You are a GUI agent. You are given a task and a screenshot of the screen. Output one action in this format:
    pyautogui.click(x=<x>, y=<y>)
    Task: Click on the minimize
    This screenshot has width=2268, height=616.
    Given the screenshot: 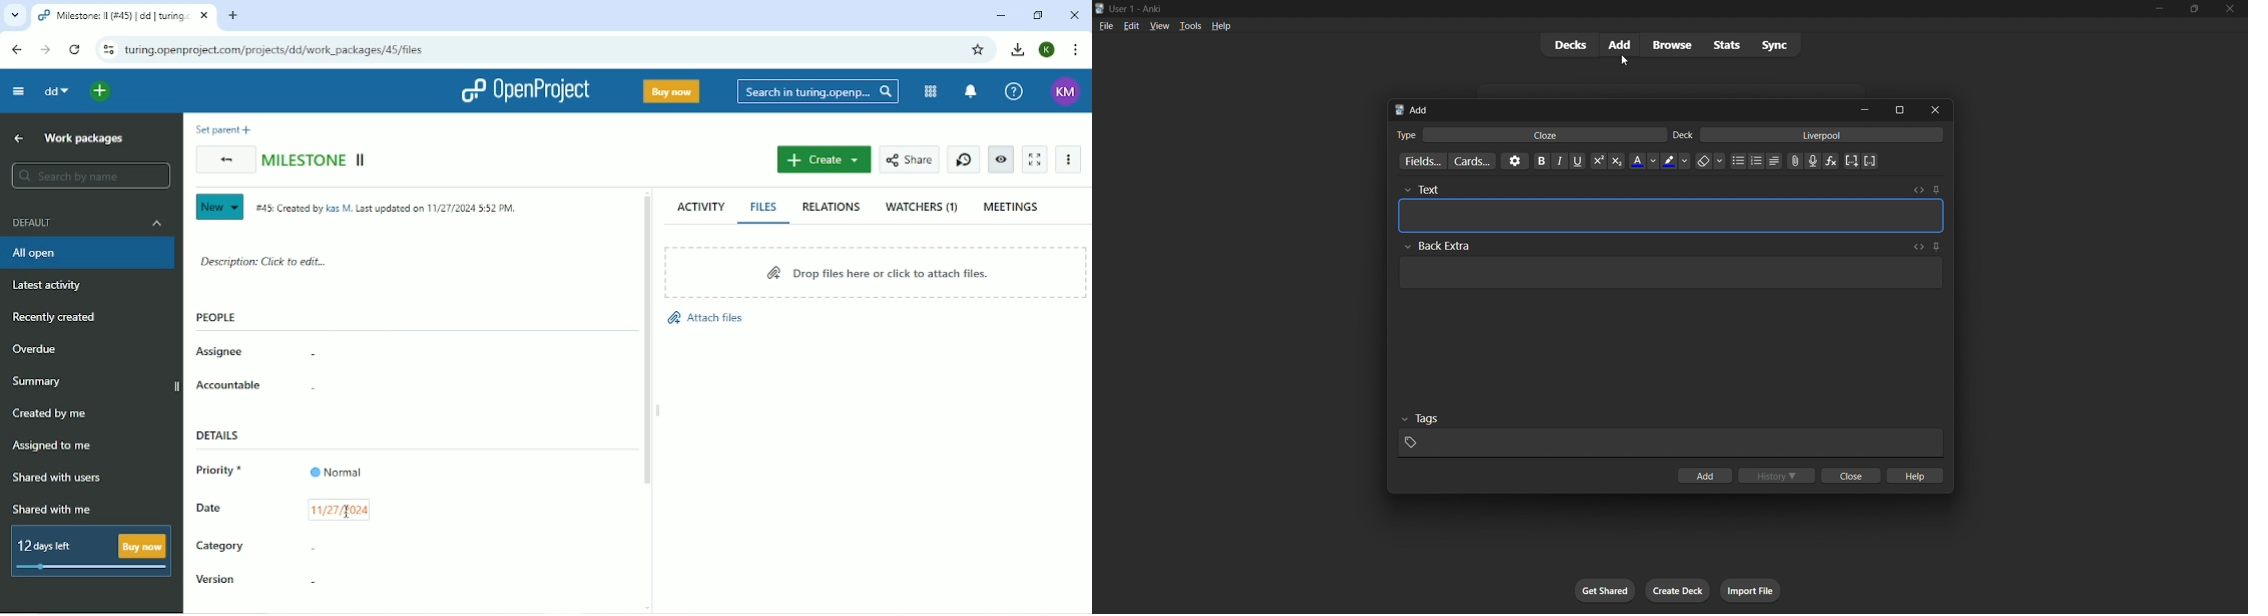 What is the action you would take?
    pyautogui.click(x=2161, y=10)
    